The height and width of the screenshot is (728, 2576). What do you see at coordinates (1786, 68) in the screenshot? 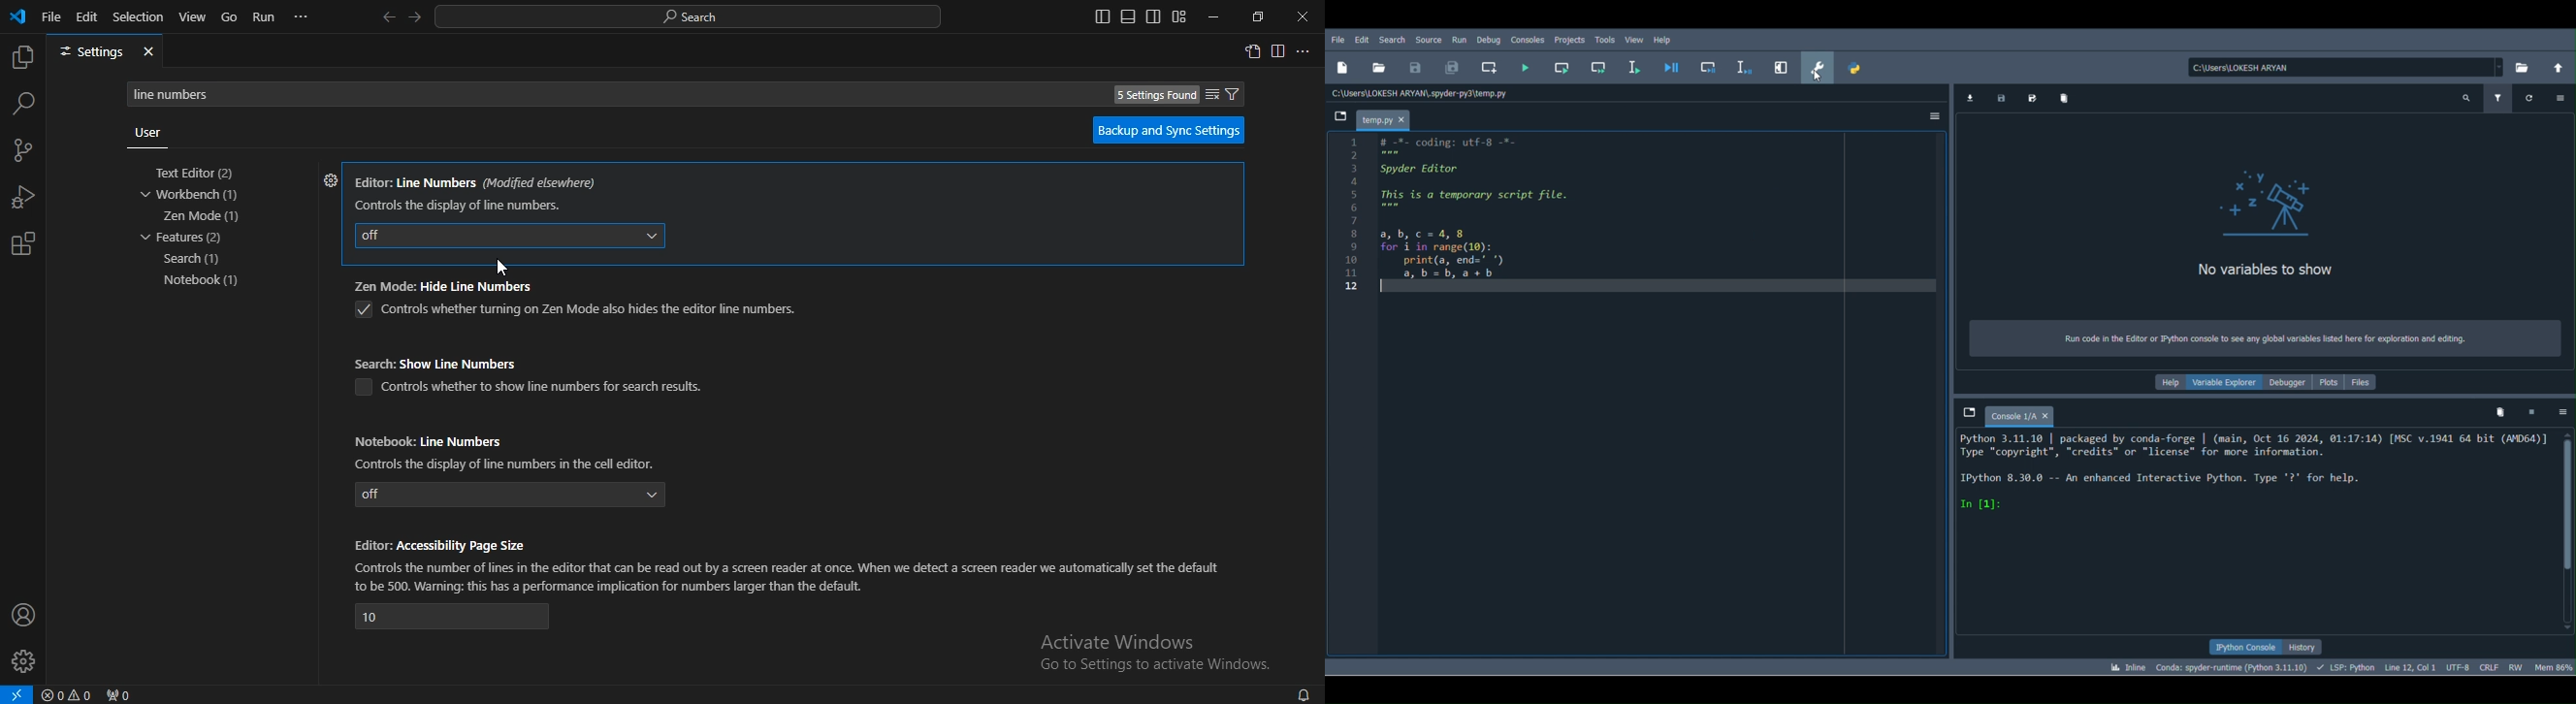
I see `Maximize current pane (Ctrl + Alt + Shift + M)` at bounding box center [1786, 68].